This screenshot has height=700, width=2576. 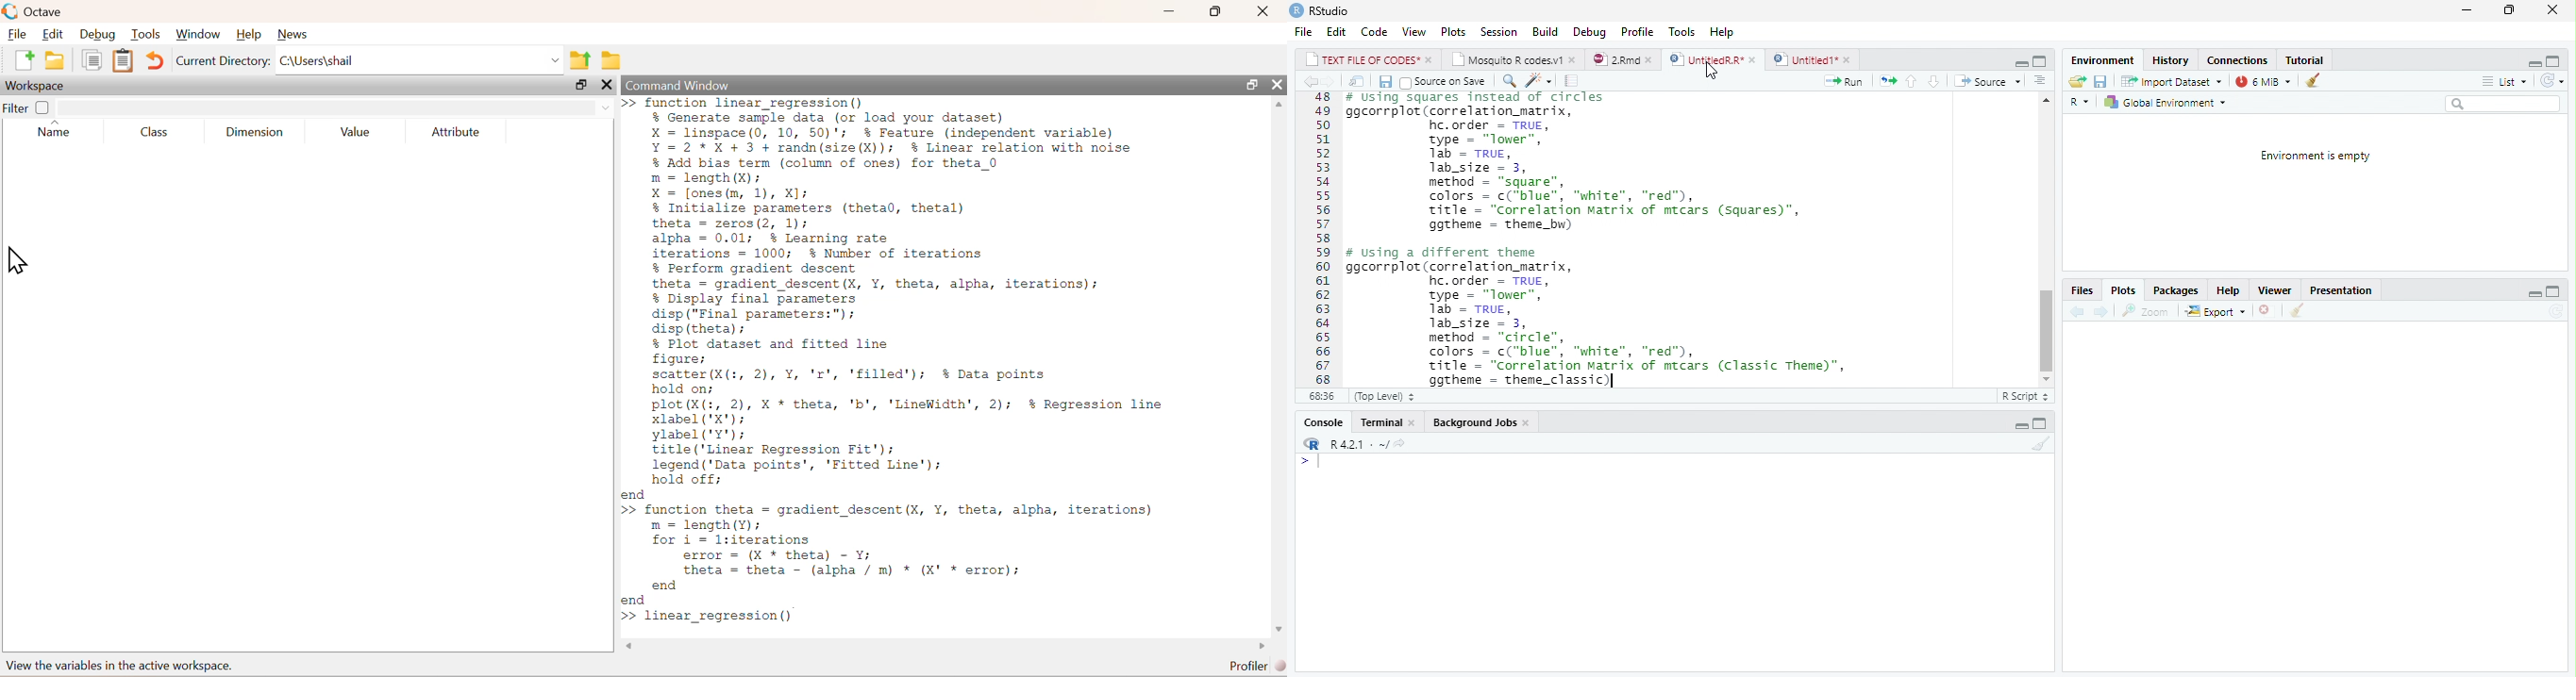 I want to click on Presentation, so click(x=2345, y=290).